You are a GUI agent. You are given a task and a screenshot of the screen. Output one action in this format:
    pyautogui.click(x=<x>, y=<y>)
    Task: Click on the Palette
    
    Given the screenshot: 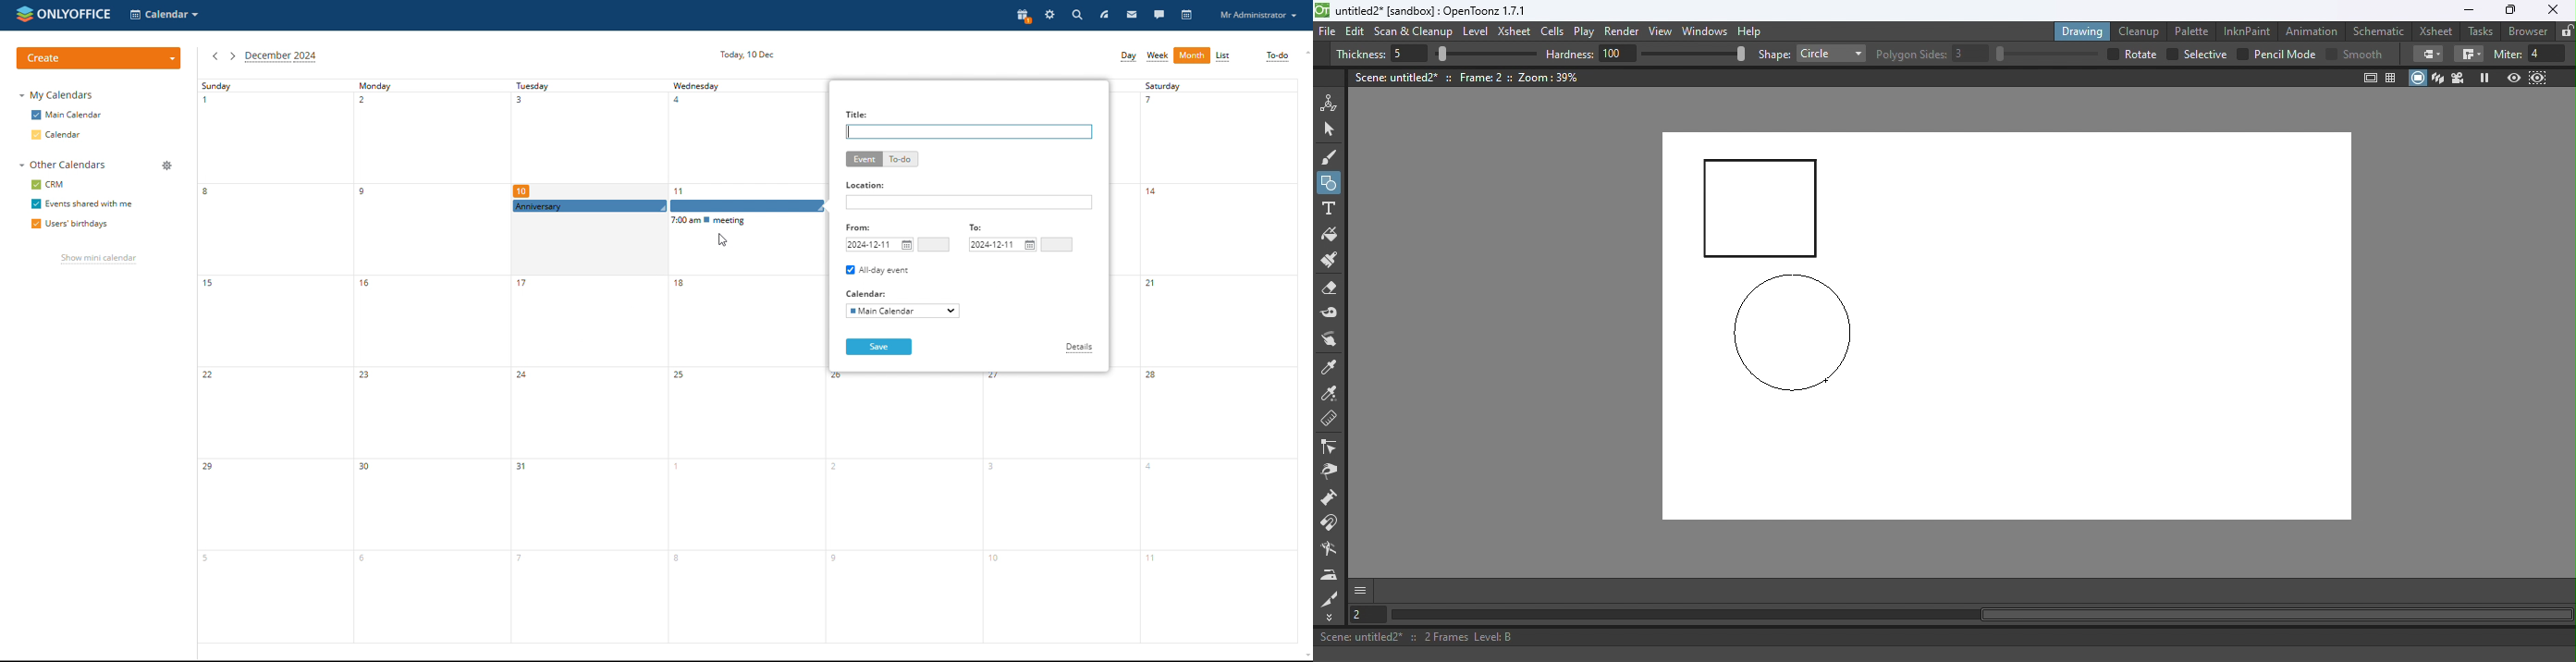 What is the action you would take?
    pyautogui.click(x=2194, y=31)
    